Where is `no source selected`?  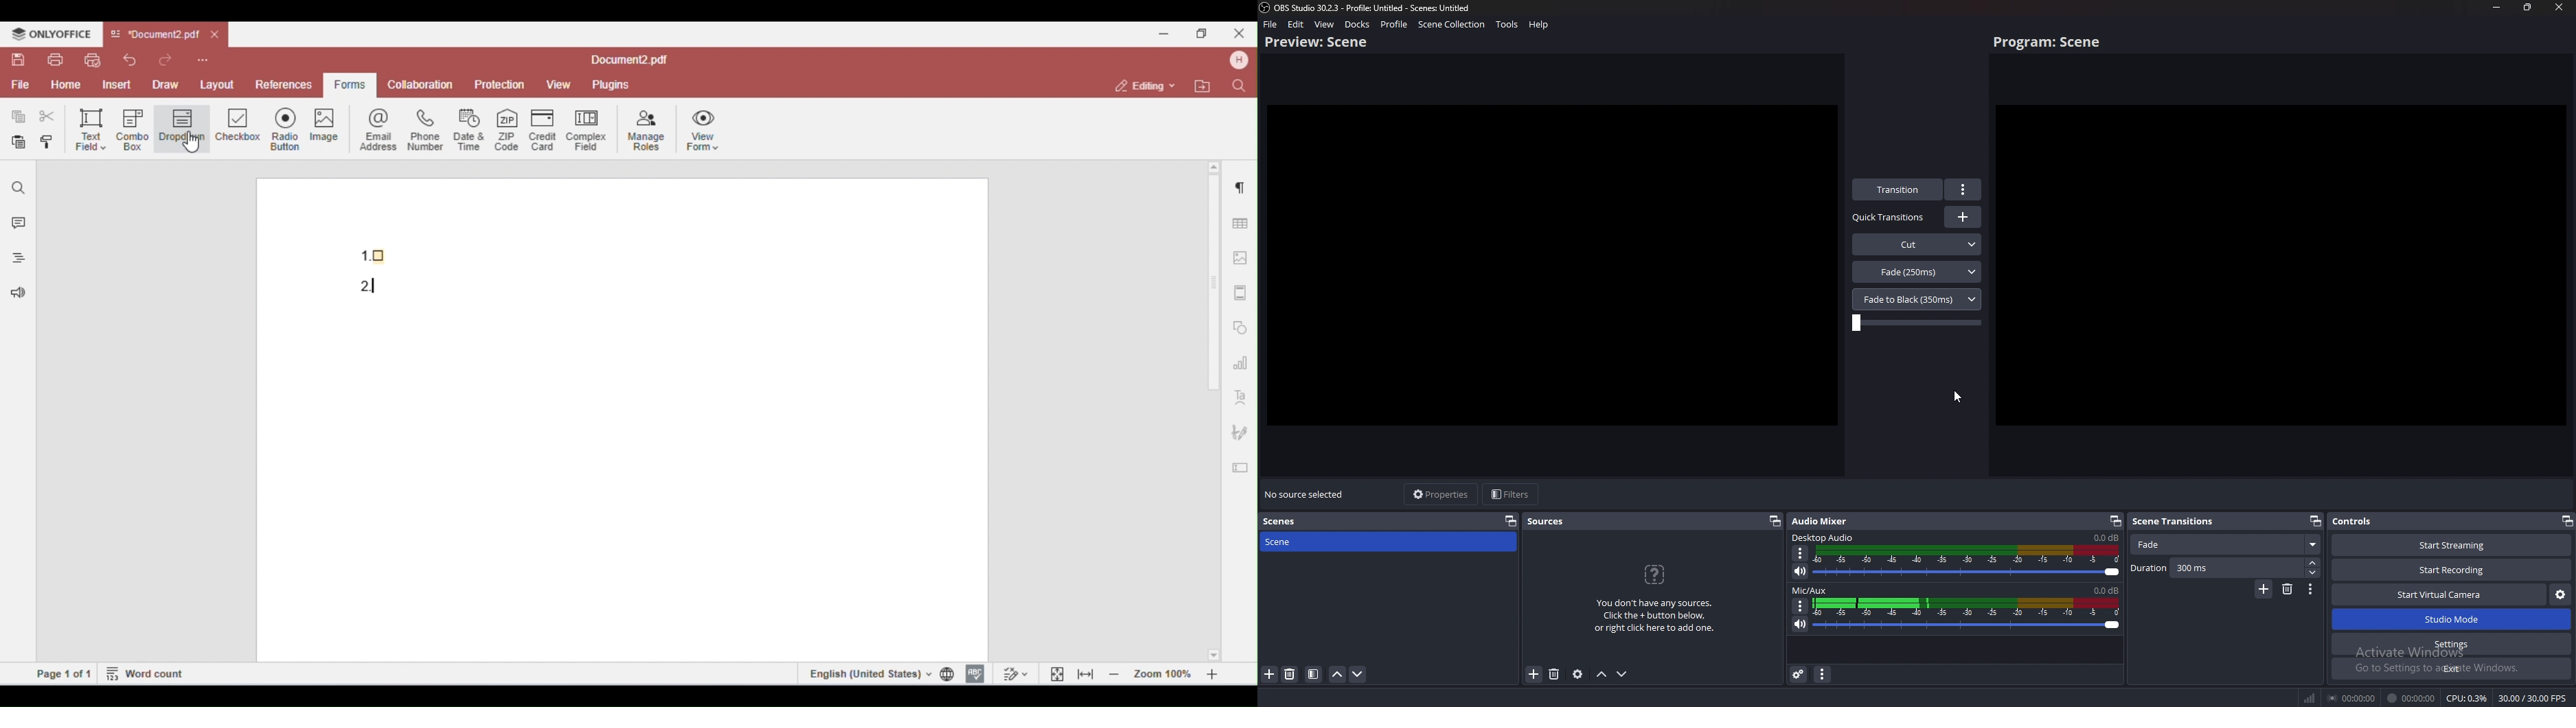 no source selected is located at coordinates (1306, 494).